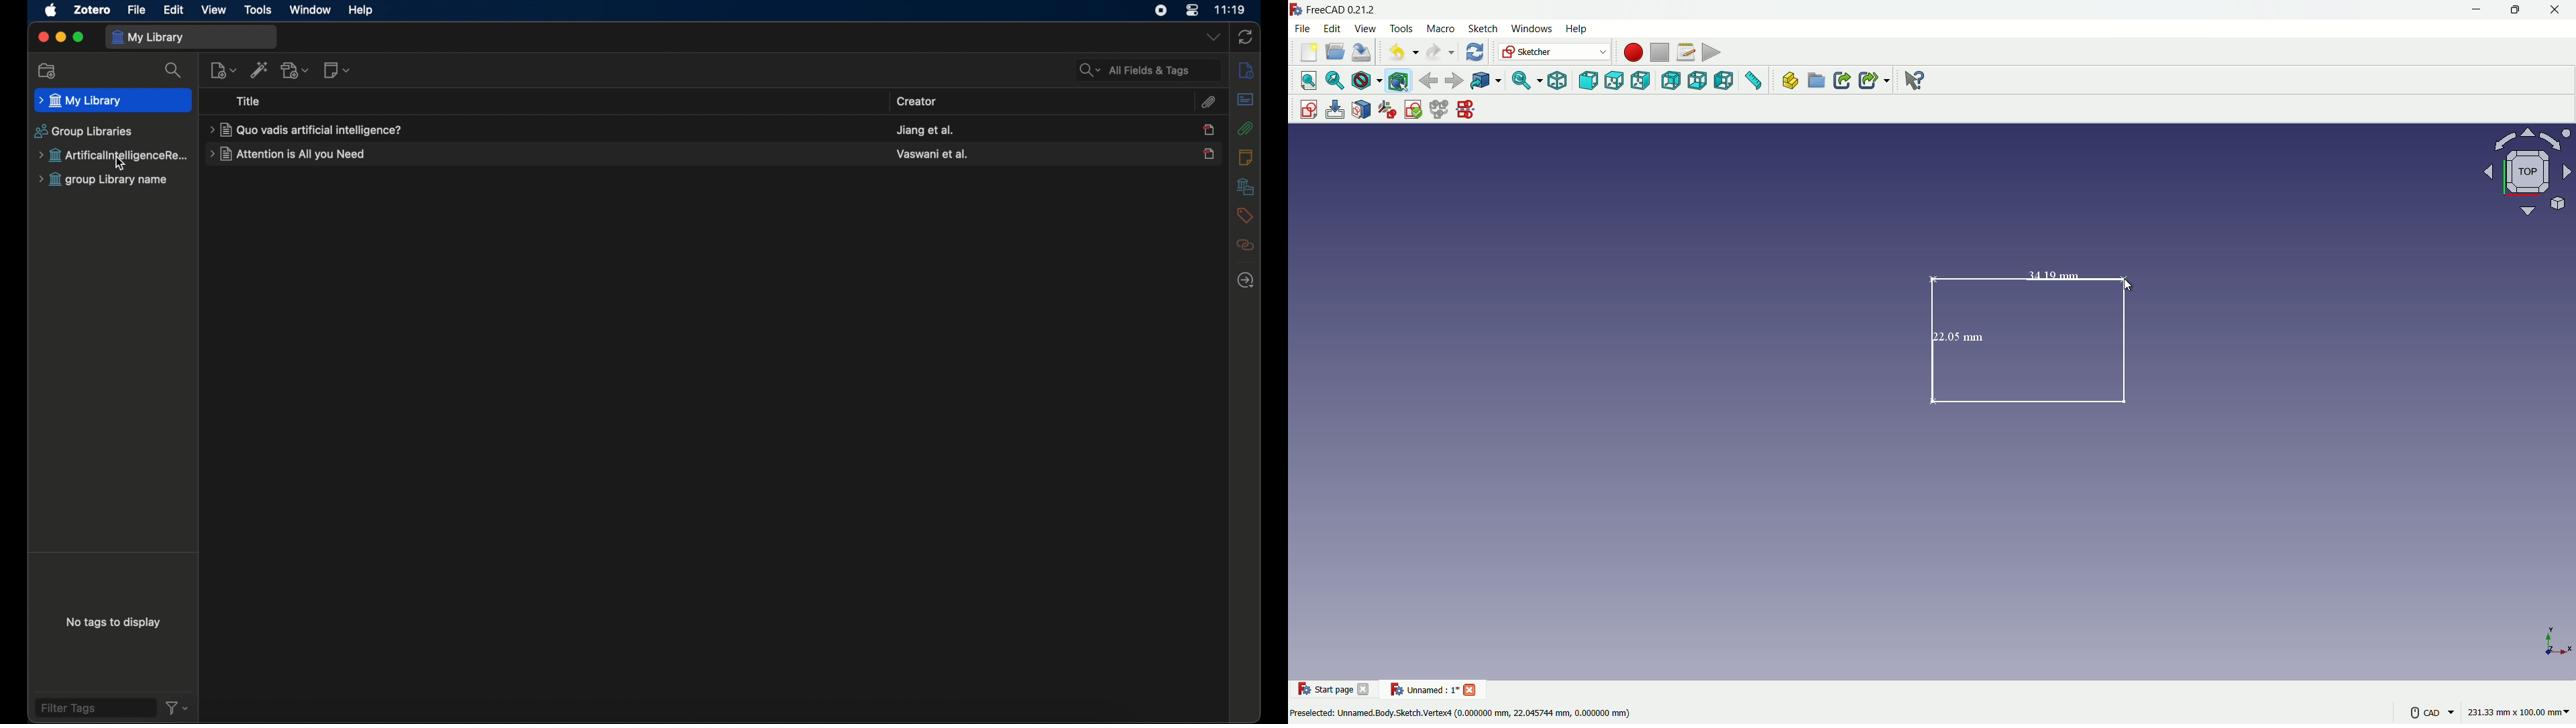 Image resolution: width=2576 pixels, height=728 pixels. Describe the element at coordinates (1473, 52) in the screenshot. I see `refresh` at that location.